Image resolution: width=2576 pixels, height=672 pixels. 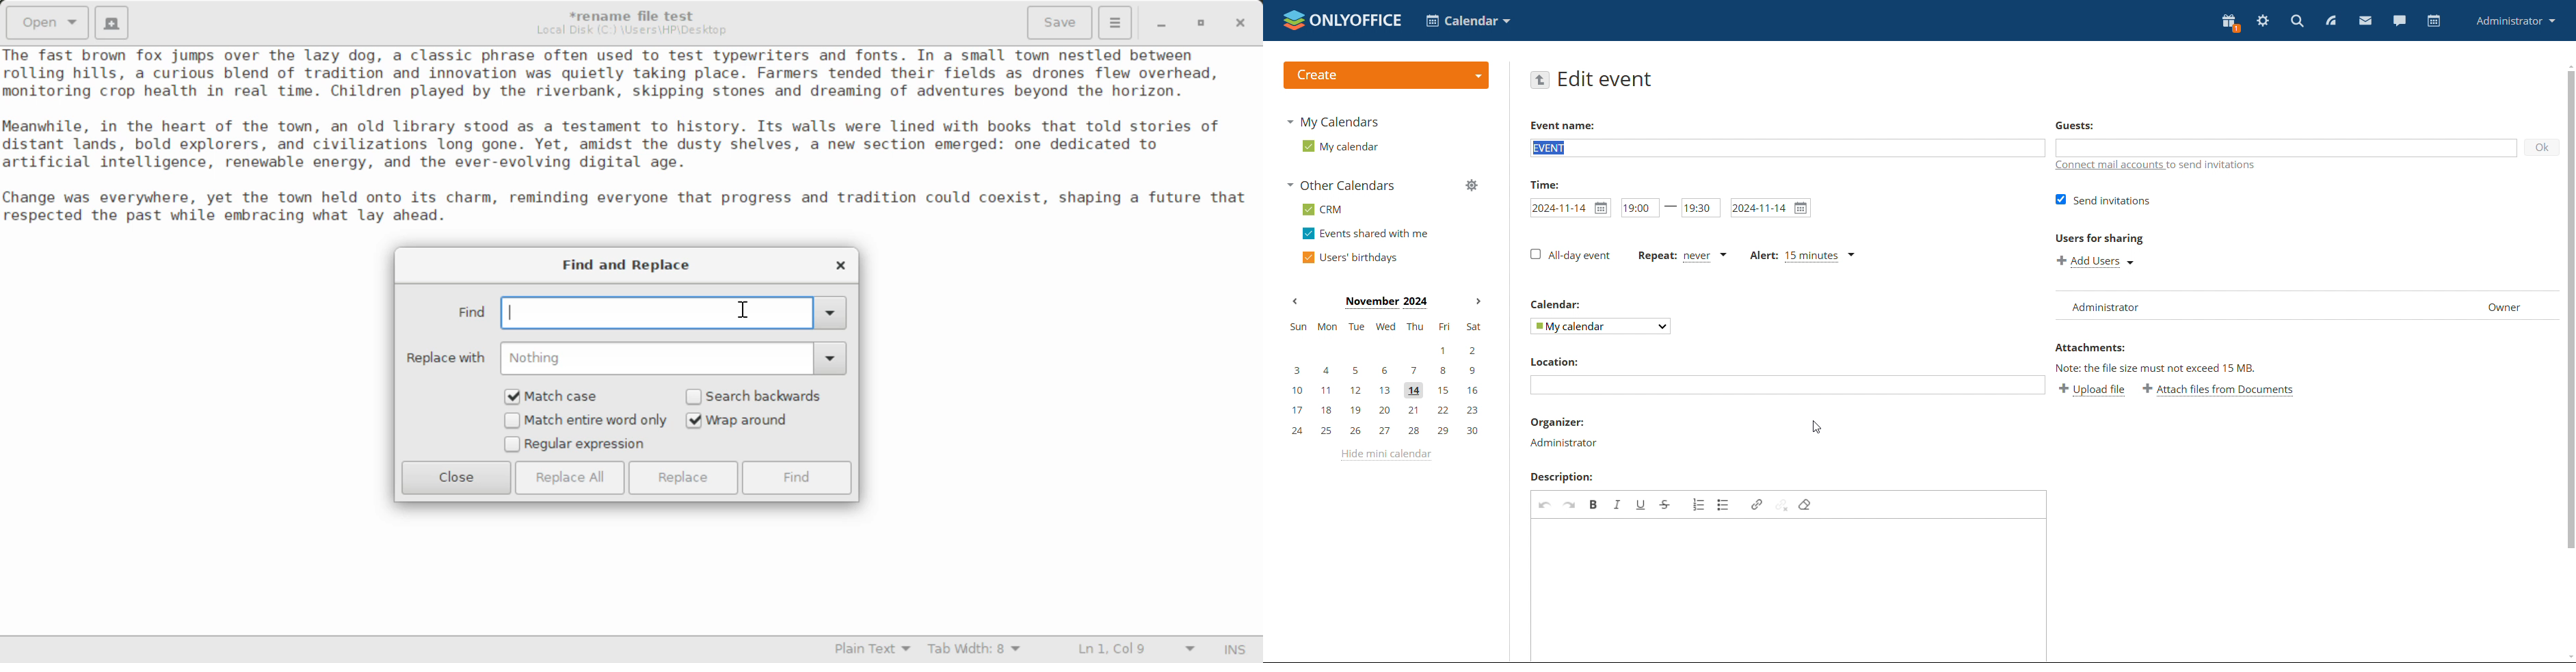 I want to click on alert type, so click(x=1803, y=257).